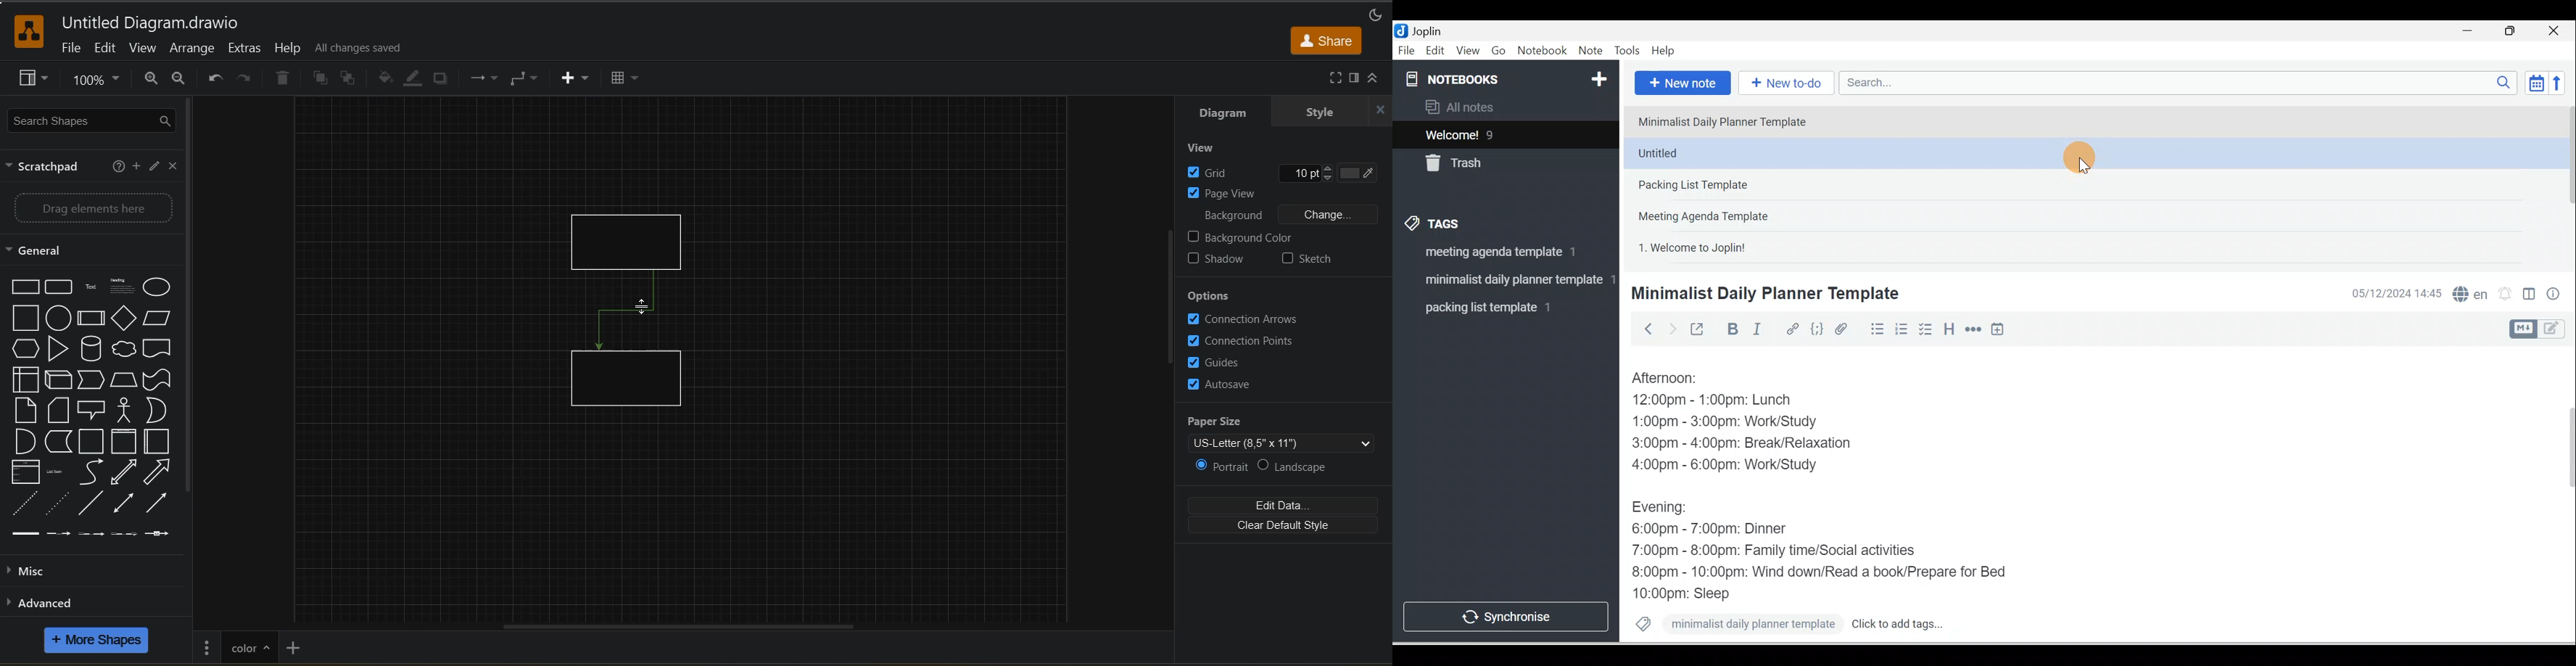  What do you see at coordinates (1673, 379) in the screenshot?
I see `Afternoon:` at bounding box center [1673, 379].